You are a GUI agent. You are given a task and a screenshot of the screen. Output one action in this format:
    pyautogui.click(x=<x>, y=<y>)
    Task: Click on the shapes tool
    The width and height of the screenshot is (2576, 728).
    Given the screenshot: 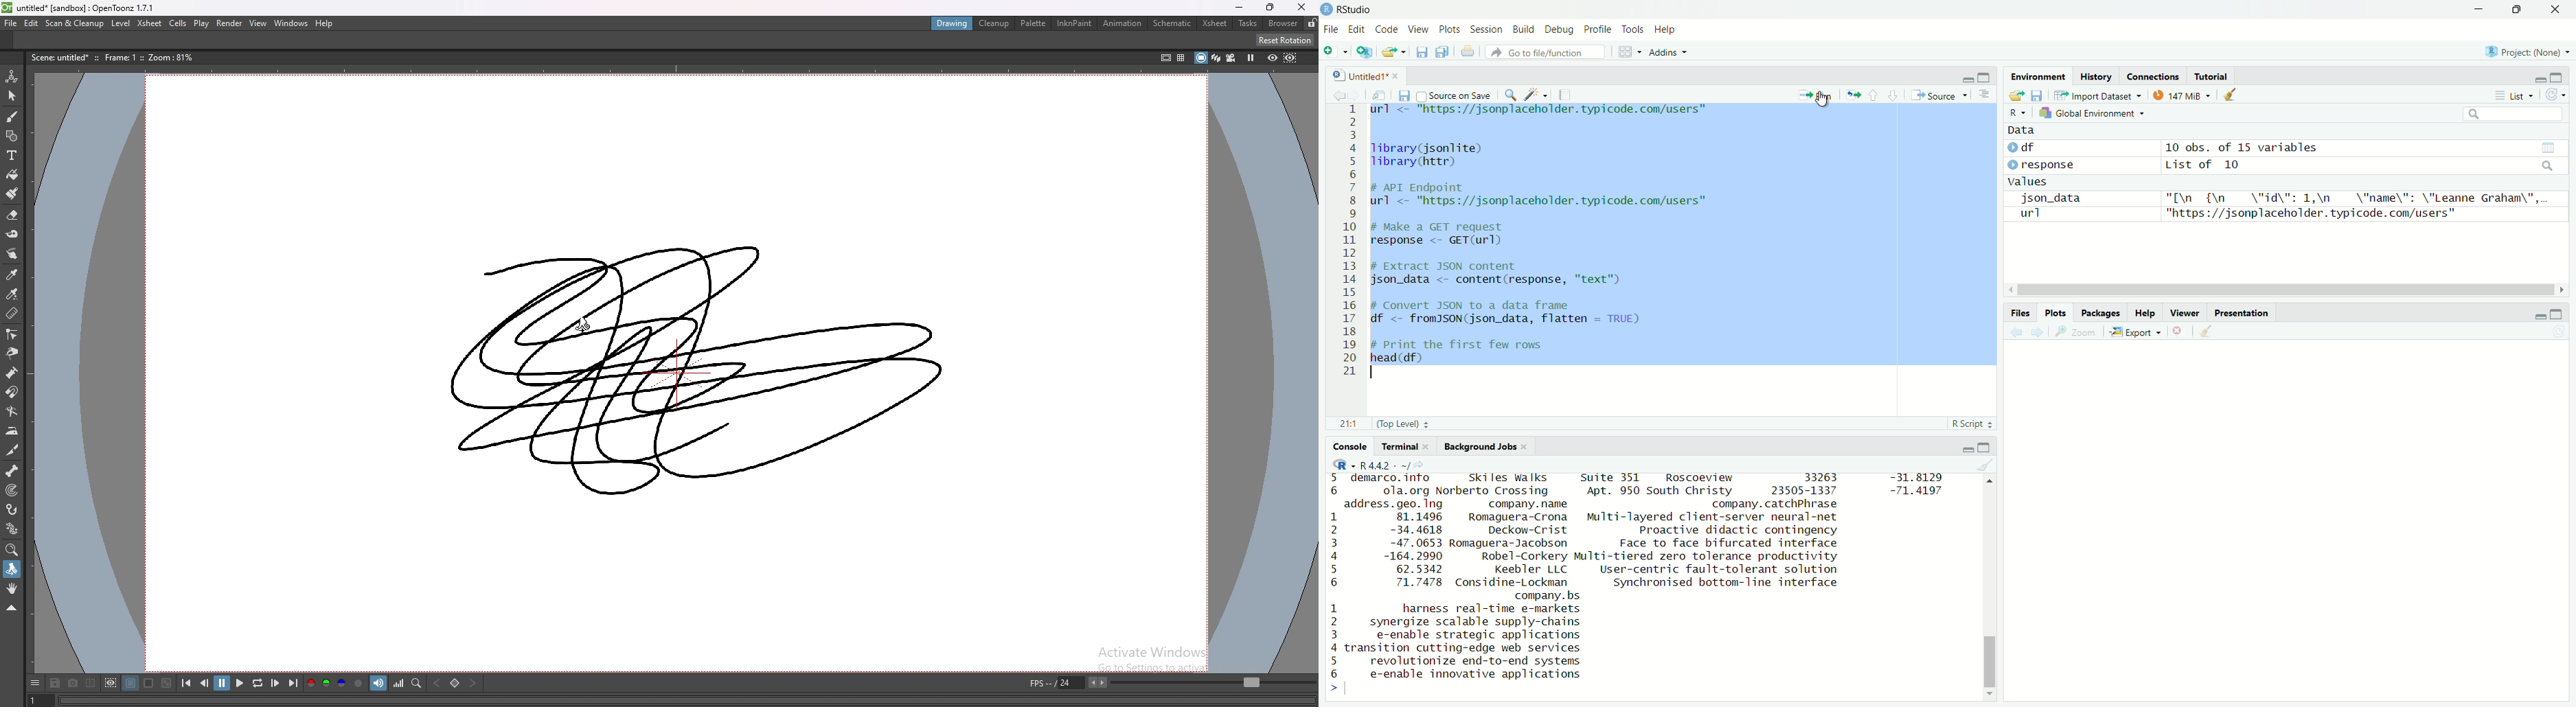 What is the action you would take?
    pyautogui.click(x=12, y=137)
    